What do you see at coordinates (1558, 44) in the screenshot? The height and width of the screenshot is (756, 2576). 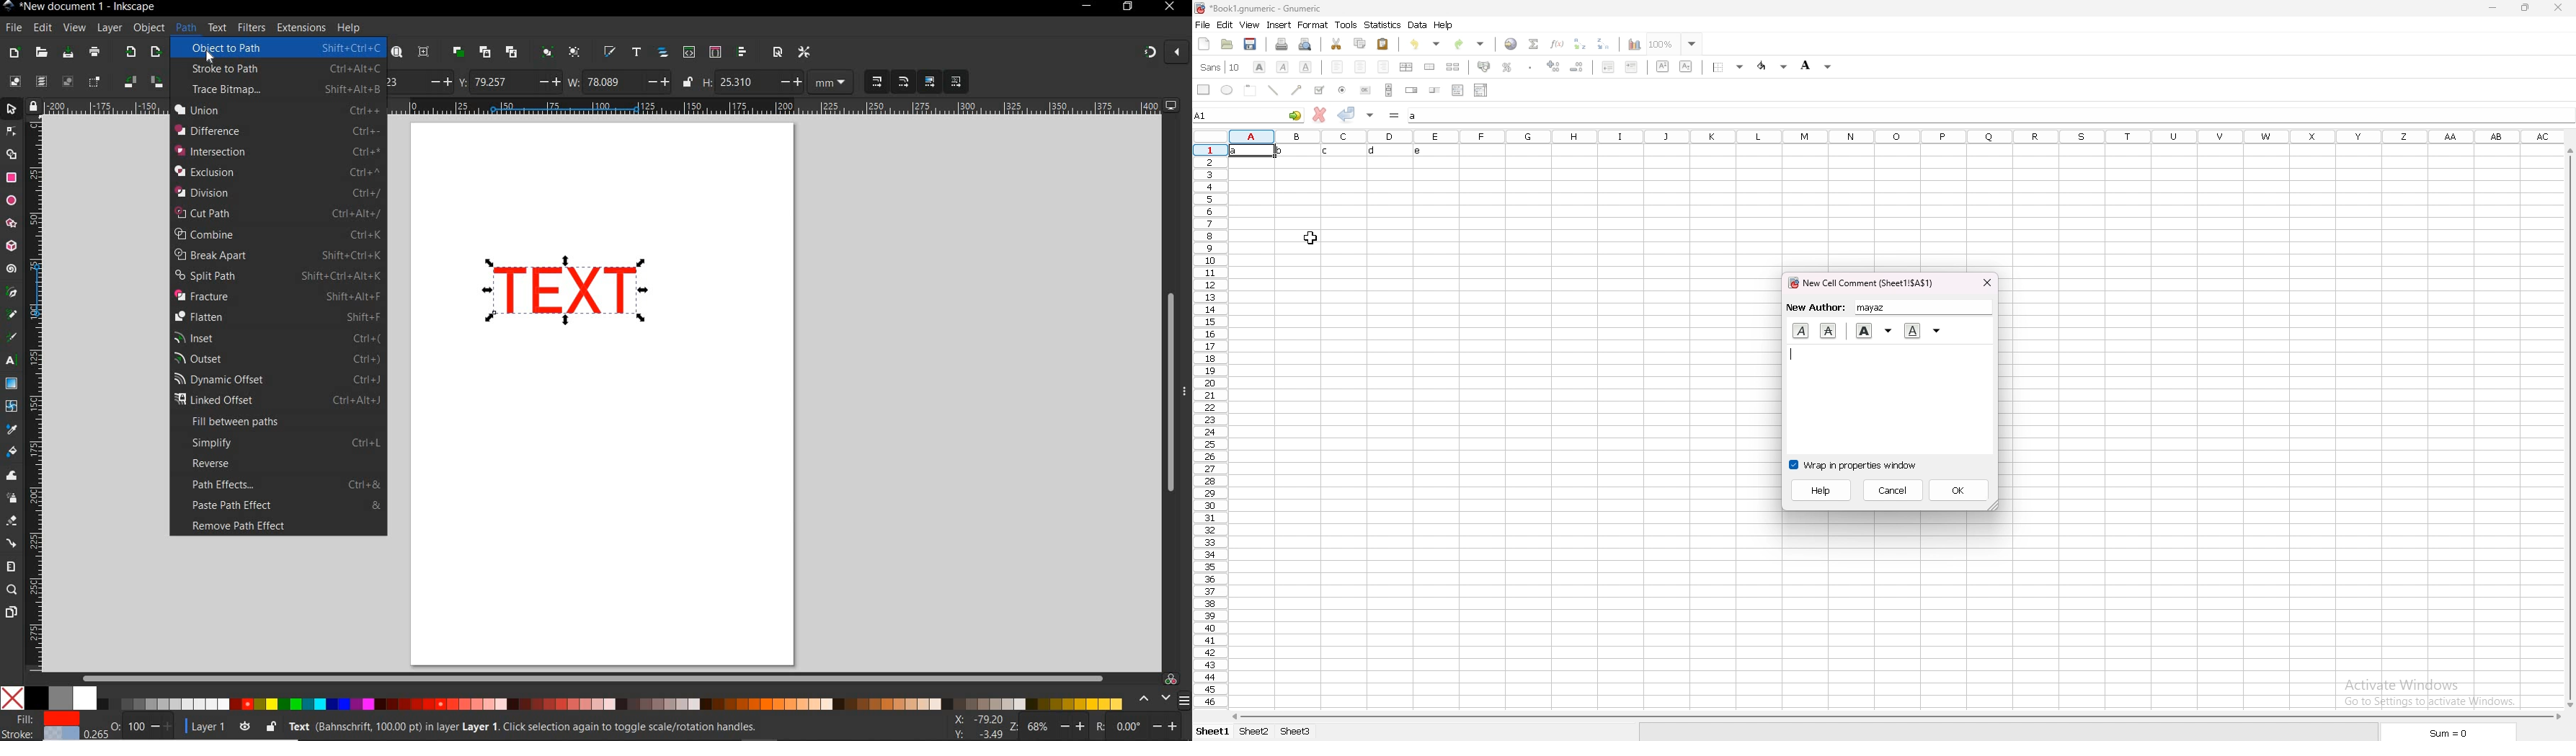 I see `function` at bounding box center [1558, 44].